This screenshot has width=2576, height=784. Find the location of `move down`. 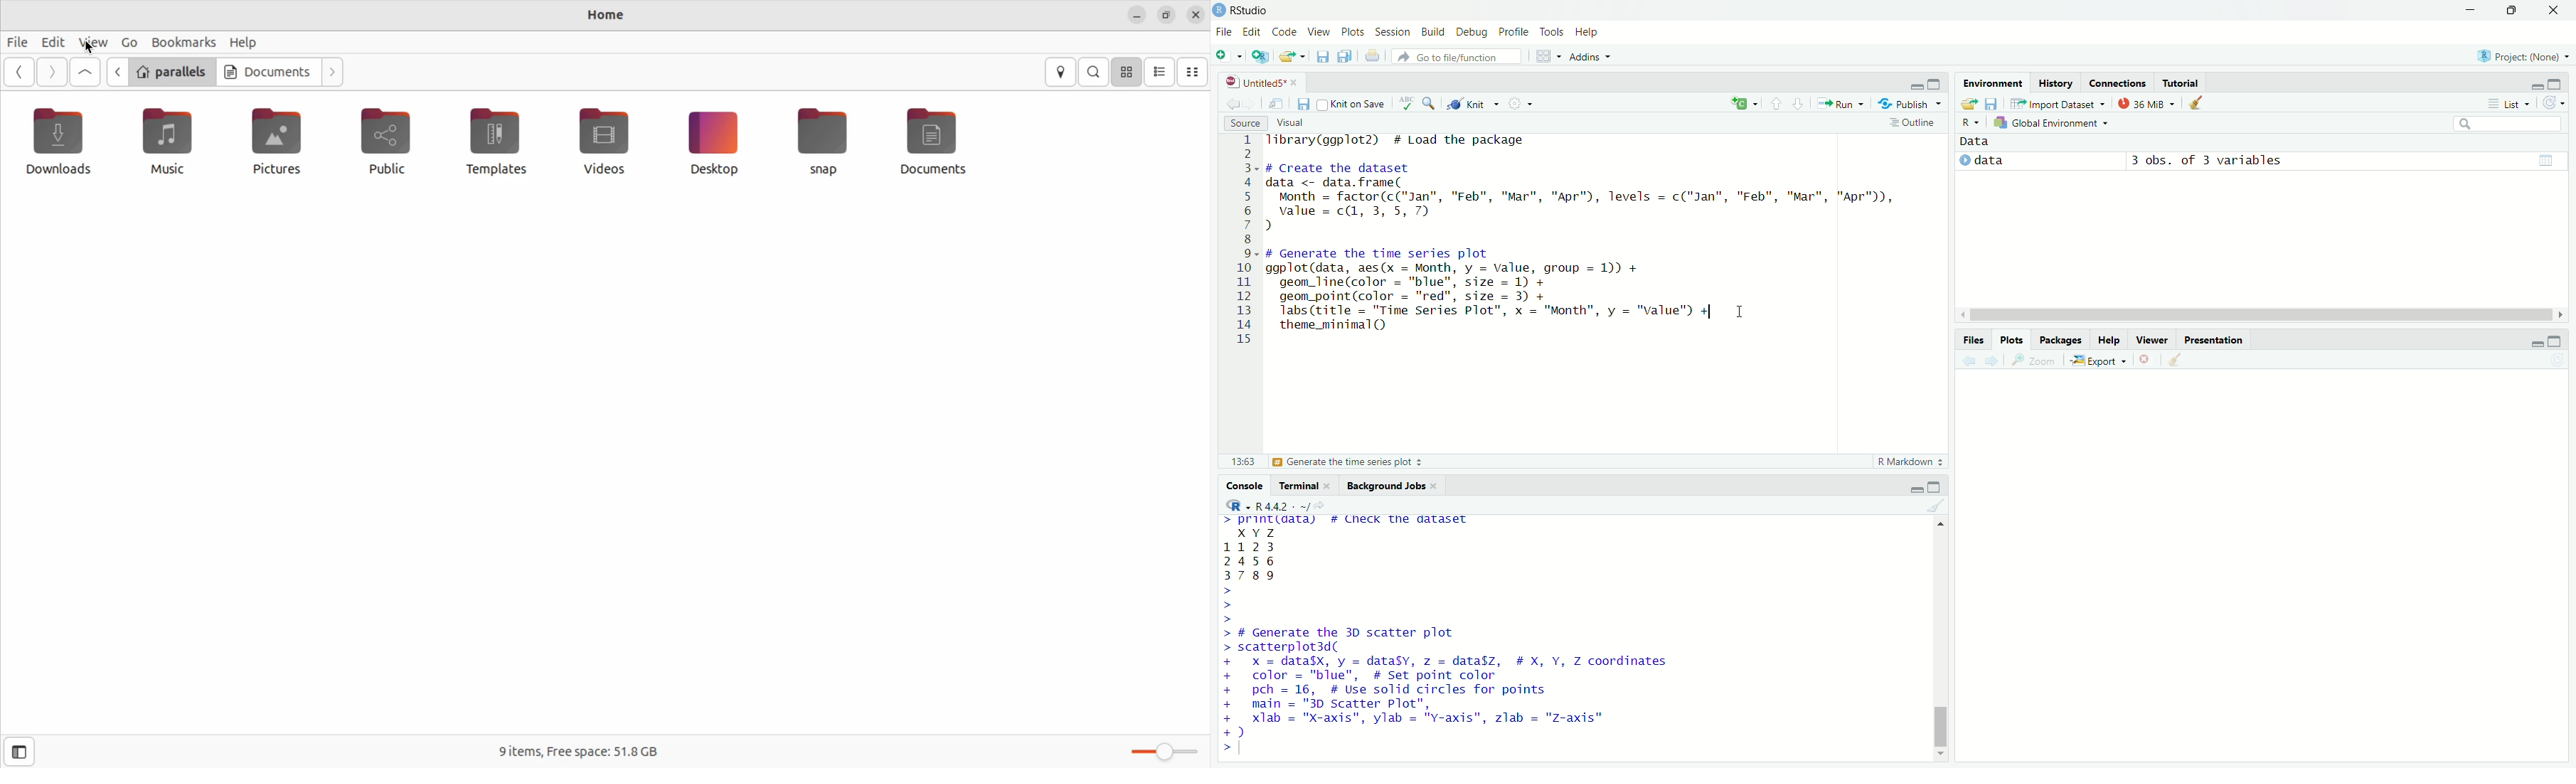

move down is located at coordinates (1942, 758).